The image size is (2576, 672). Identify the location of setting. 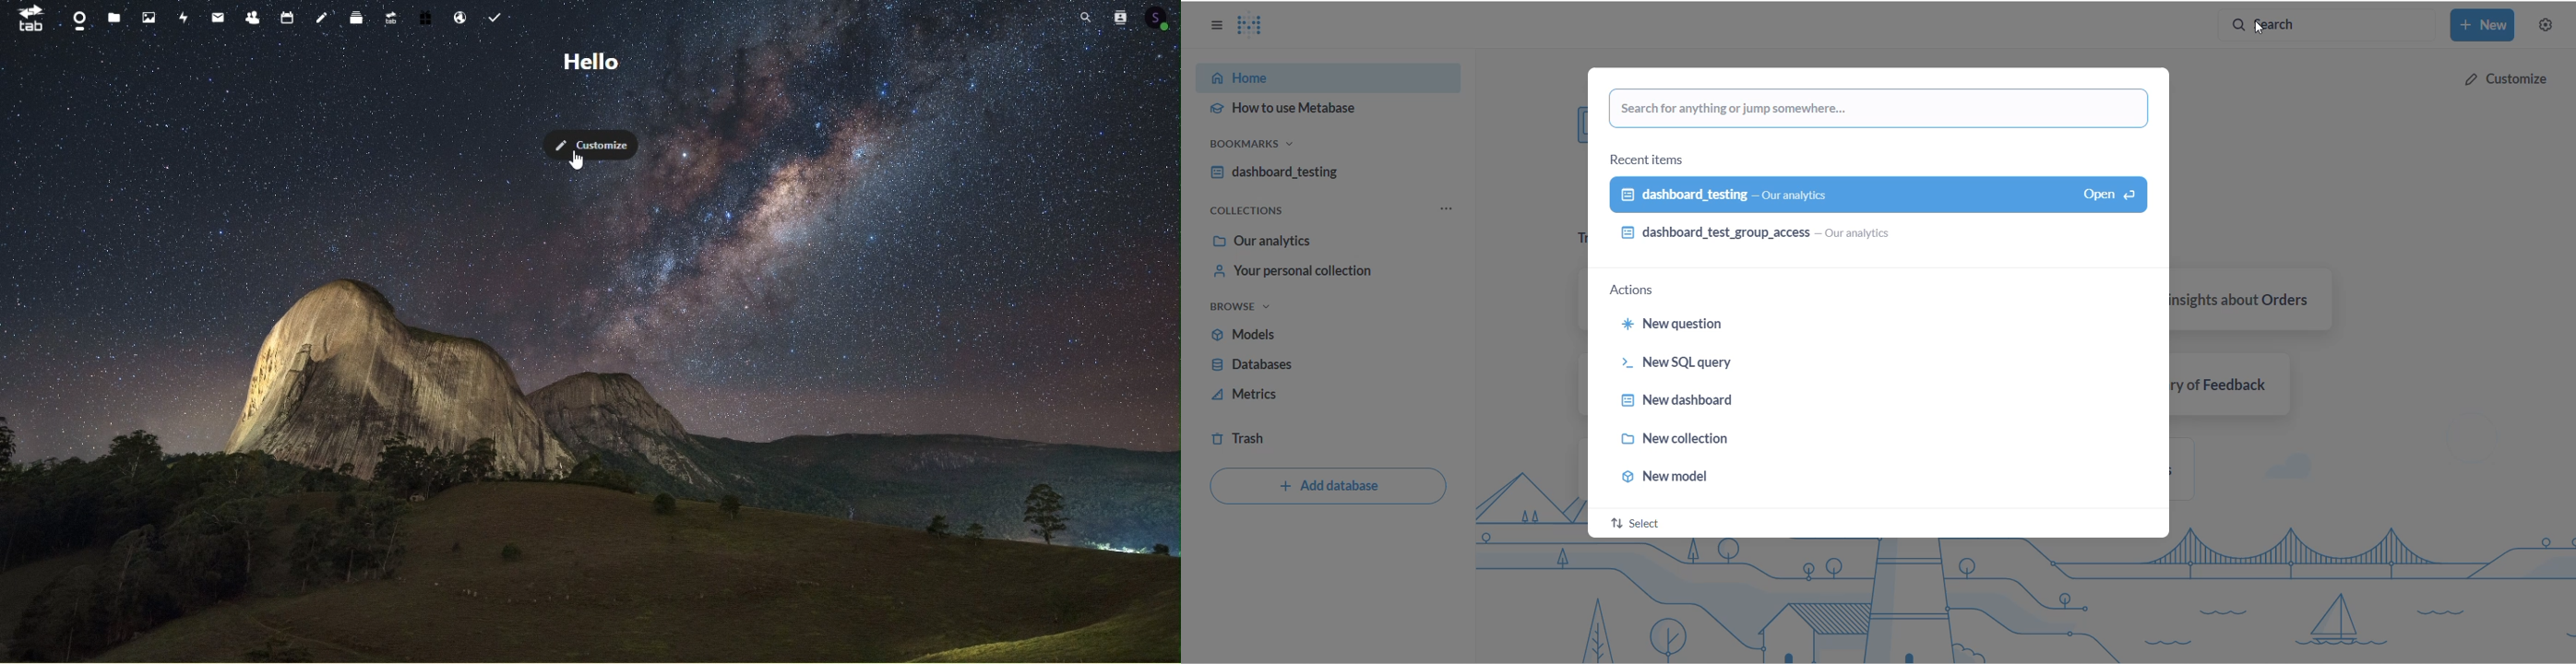
(2545, 26).